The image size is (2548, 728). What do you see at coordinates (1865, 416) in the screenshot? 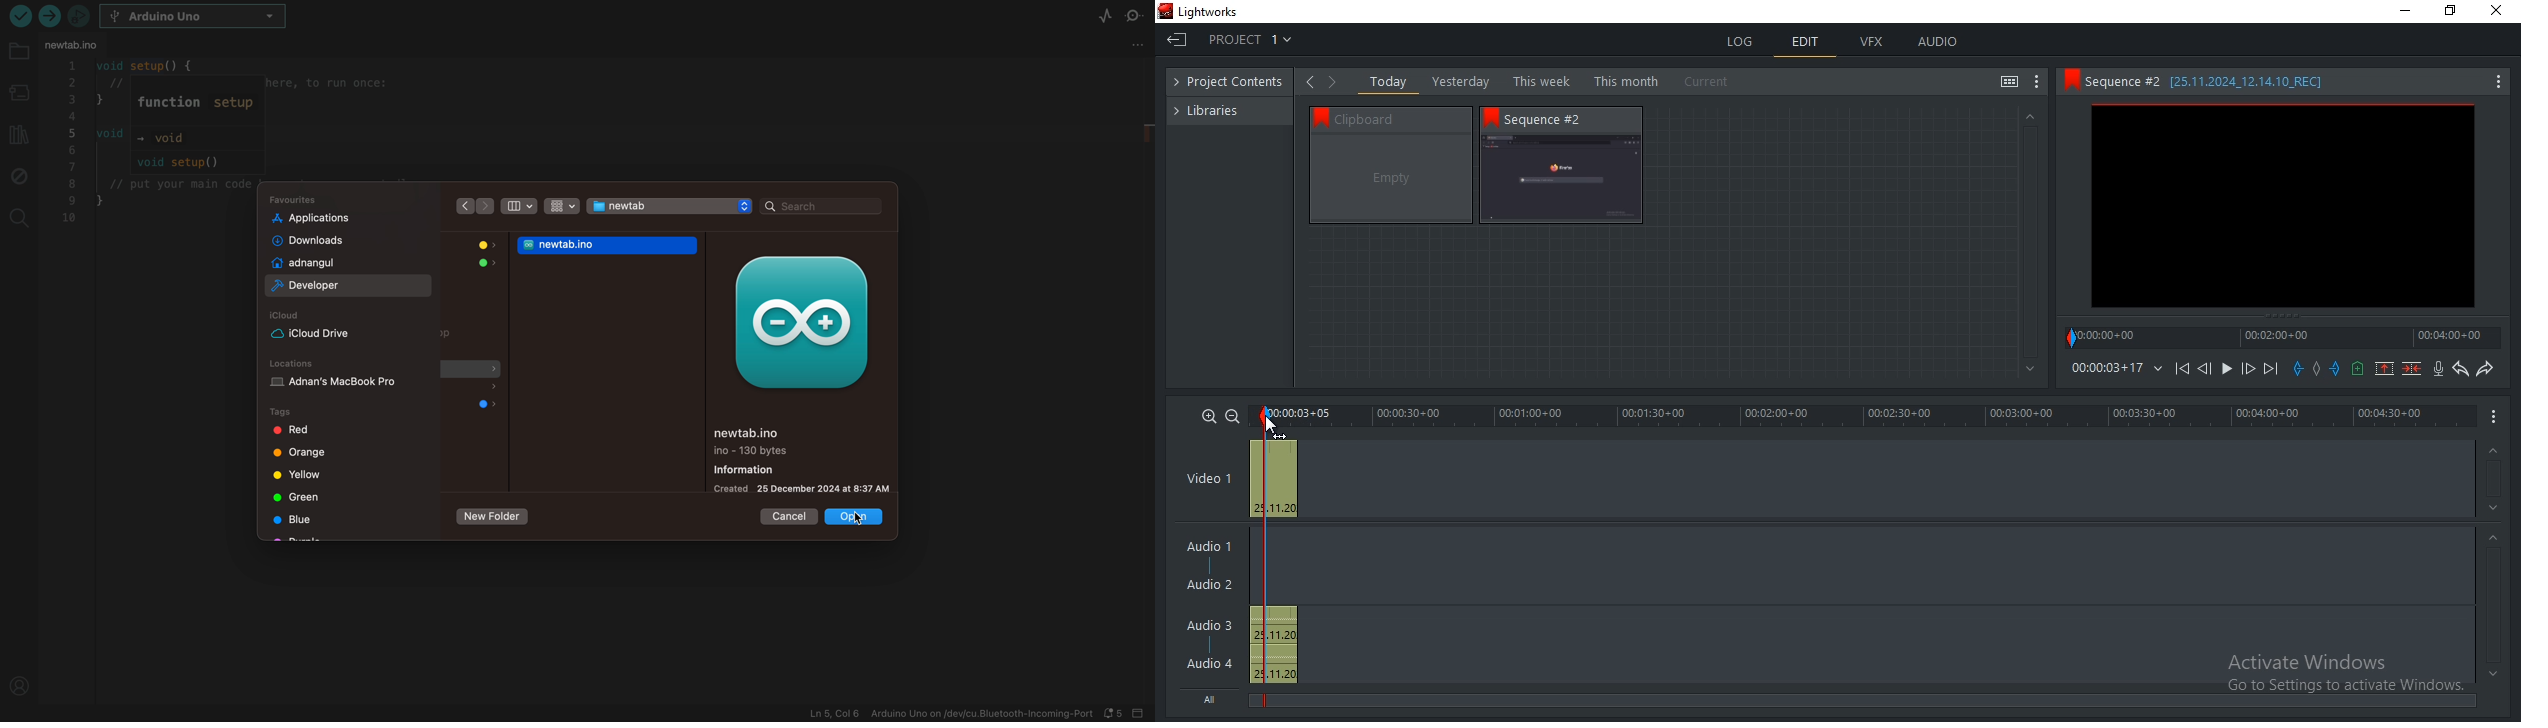
I see `timeline` at bounding box center [1865, 416].